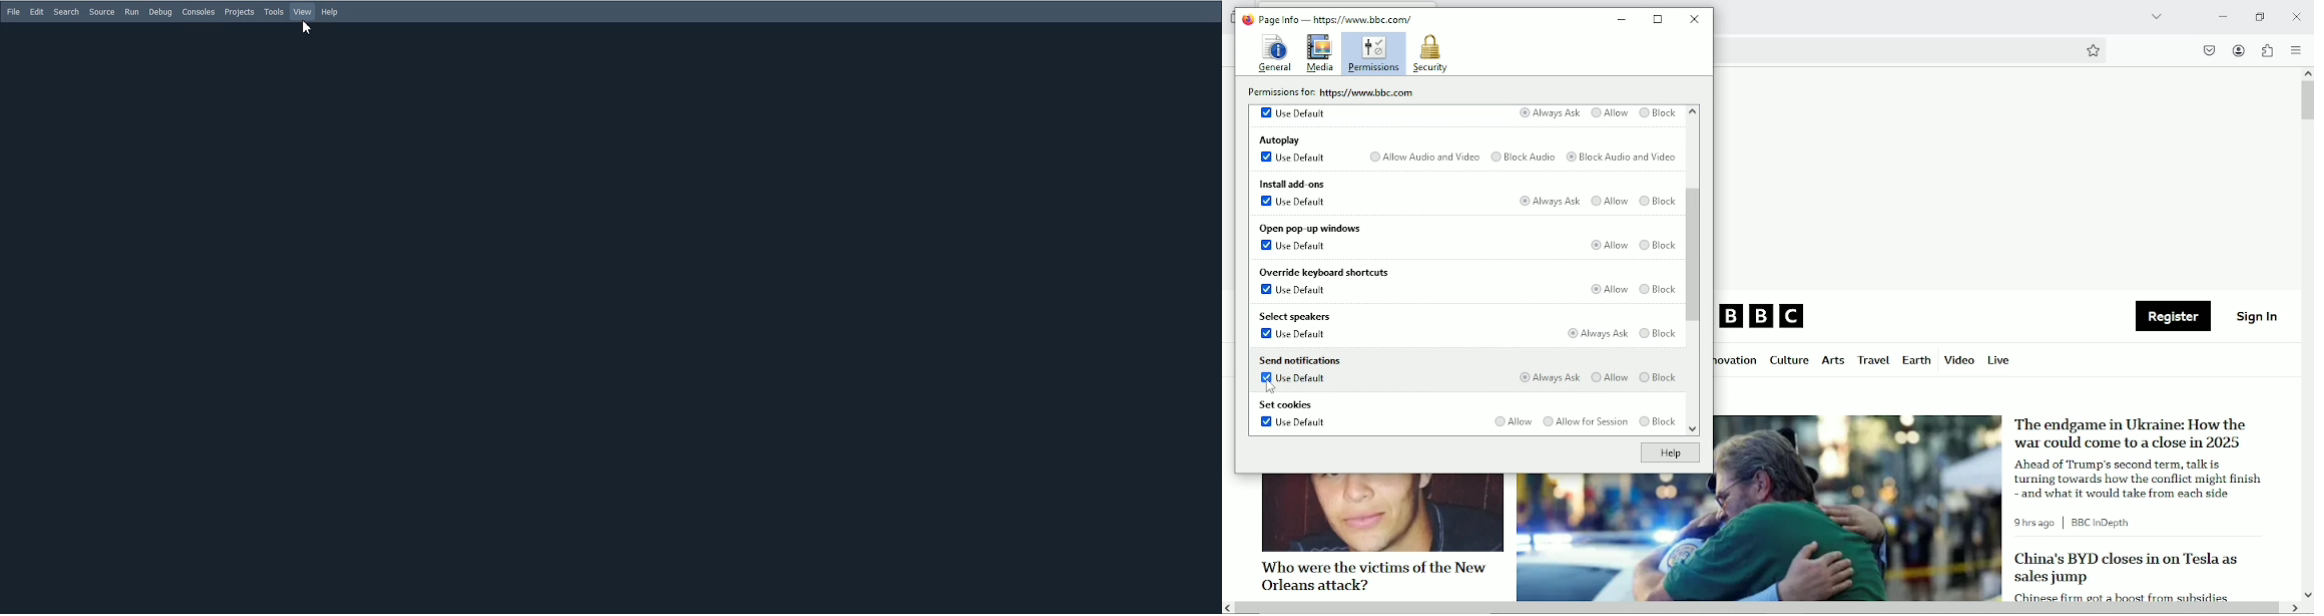  Describe the element at coordinates (1548, 378) in the screenshot. I see `Always ask` at that location.